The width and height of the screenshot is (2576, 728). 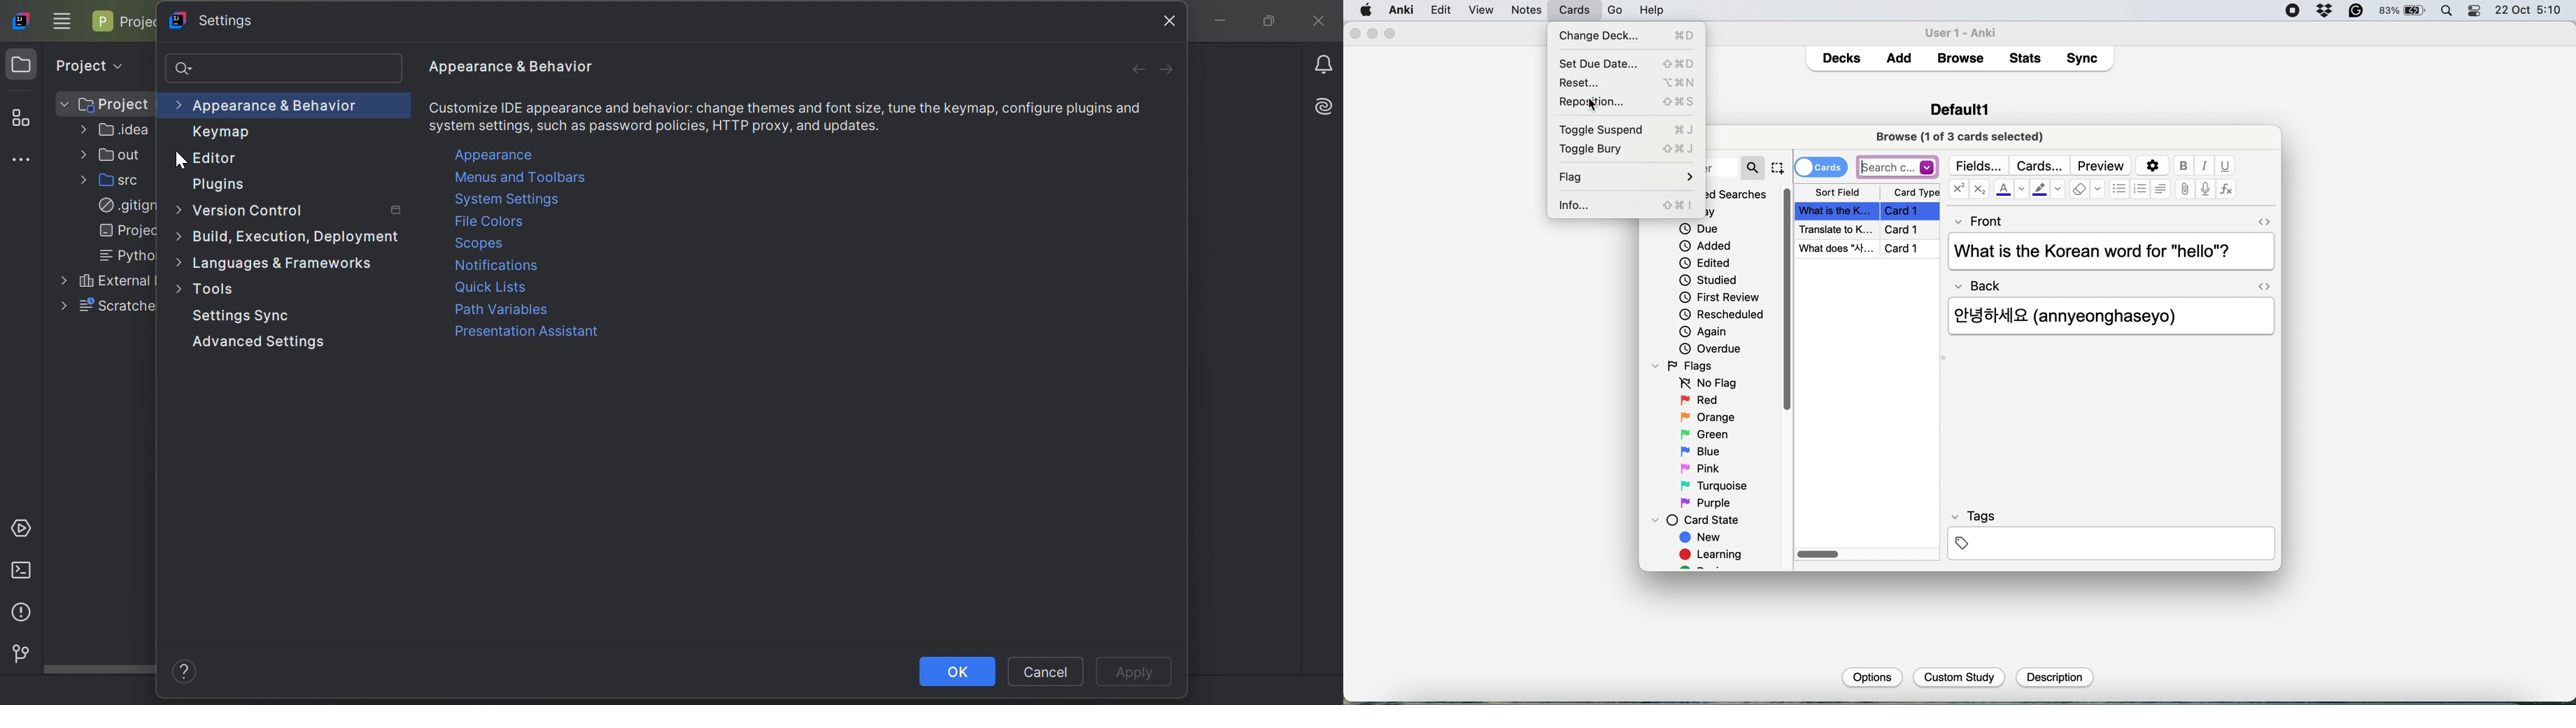 What do you see at coordinates (1596, 105) in the screenshot?
I see `cursor` at bounding box center [1596, 105].